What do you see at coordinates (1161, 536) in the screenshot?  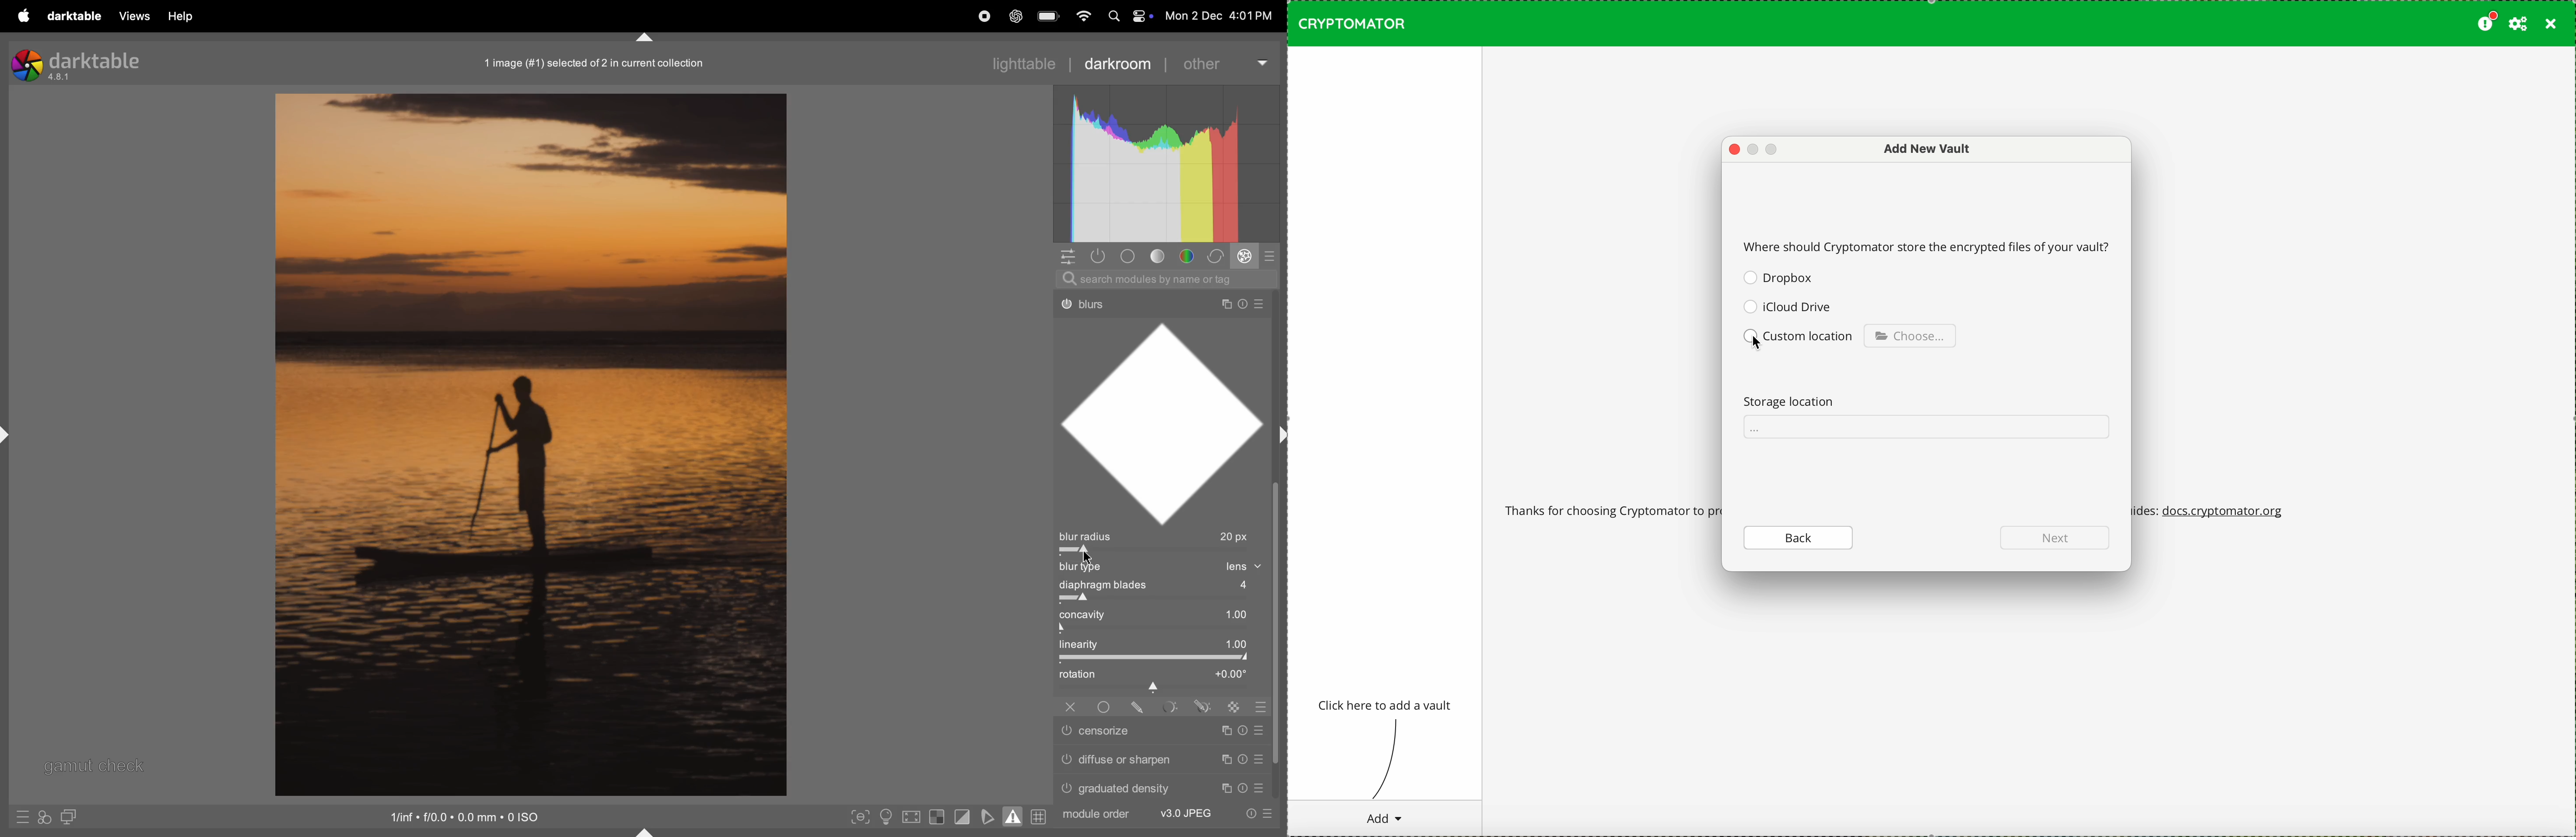 I see `blur radius` at bounding box center [1161, 536].